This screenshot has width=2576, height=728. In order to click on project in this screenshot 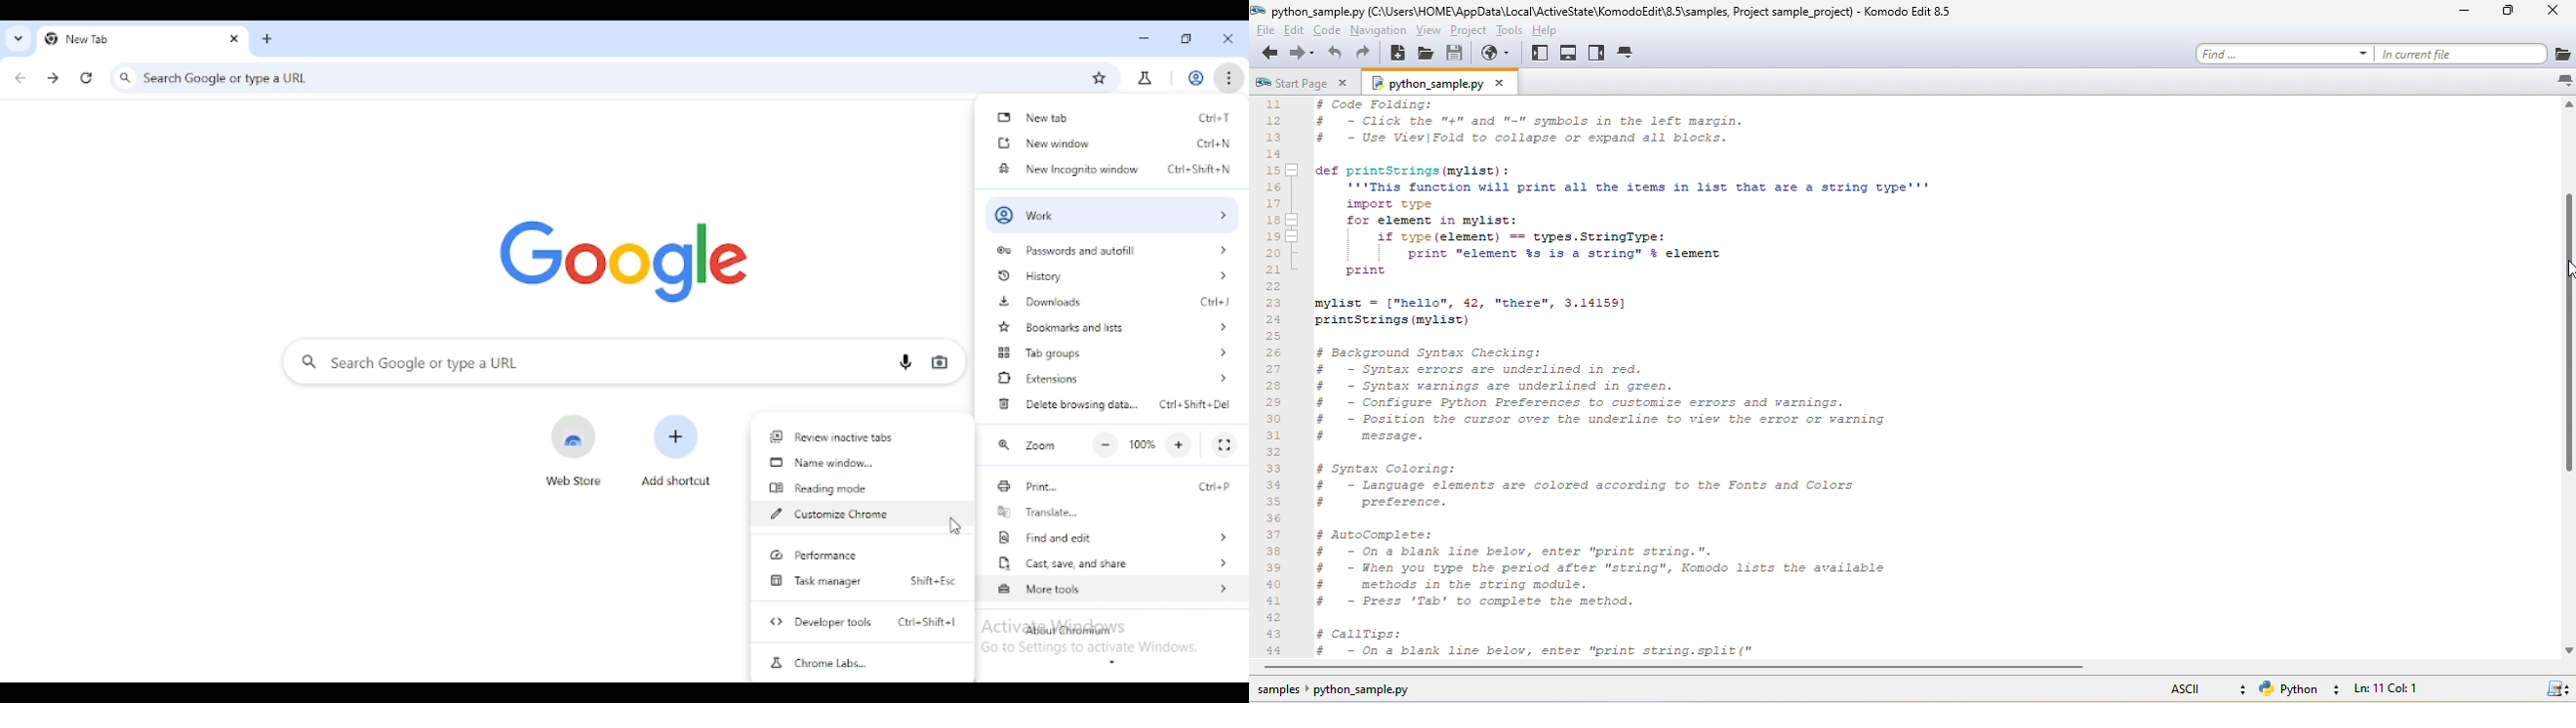, I will do `click(1469, 30)`.